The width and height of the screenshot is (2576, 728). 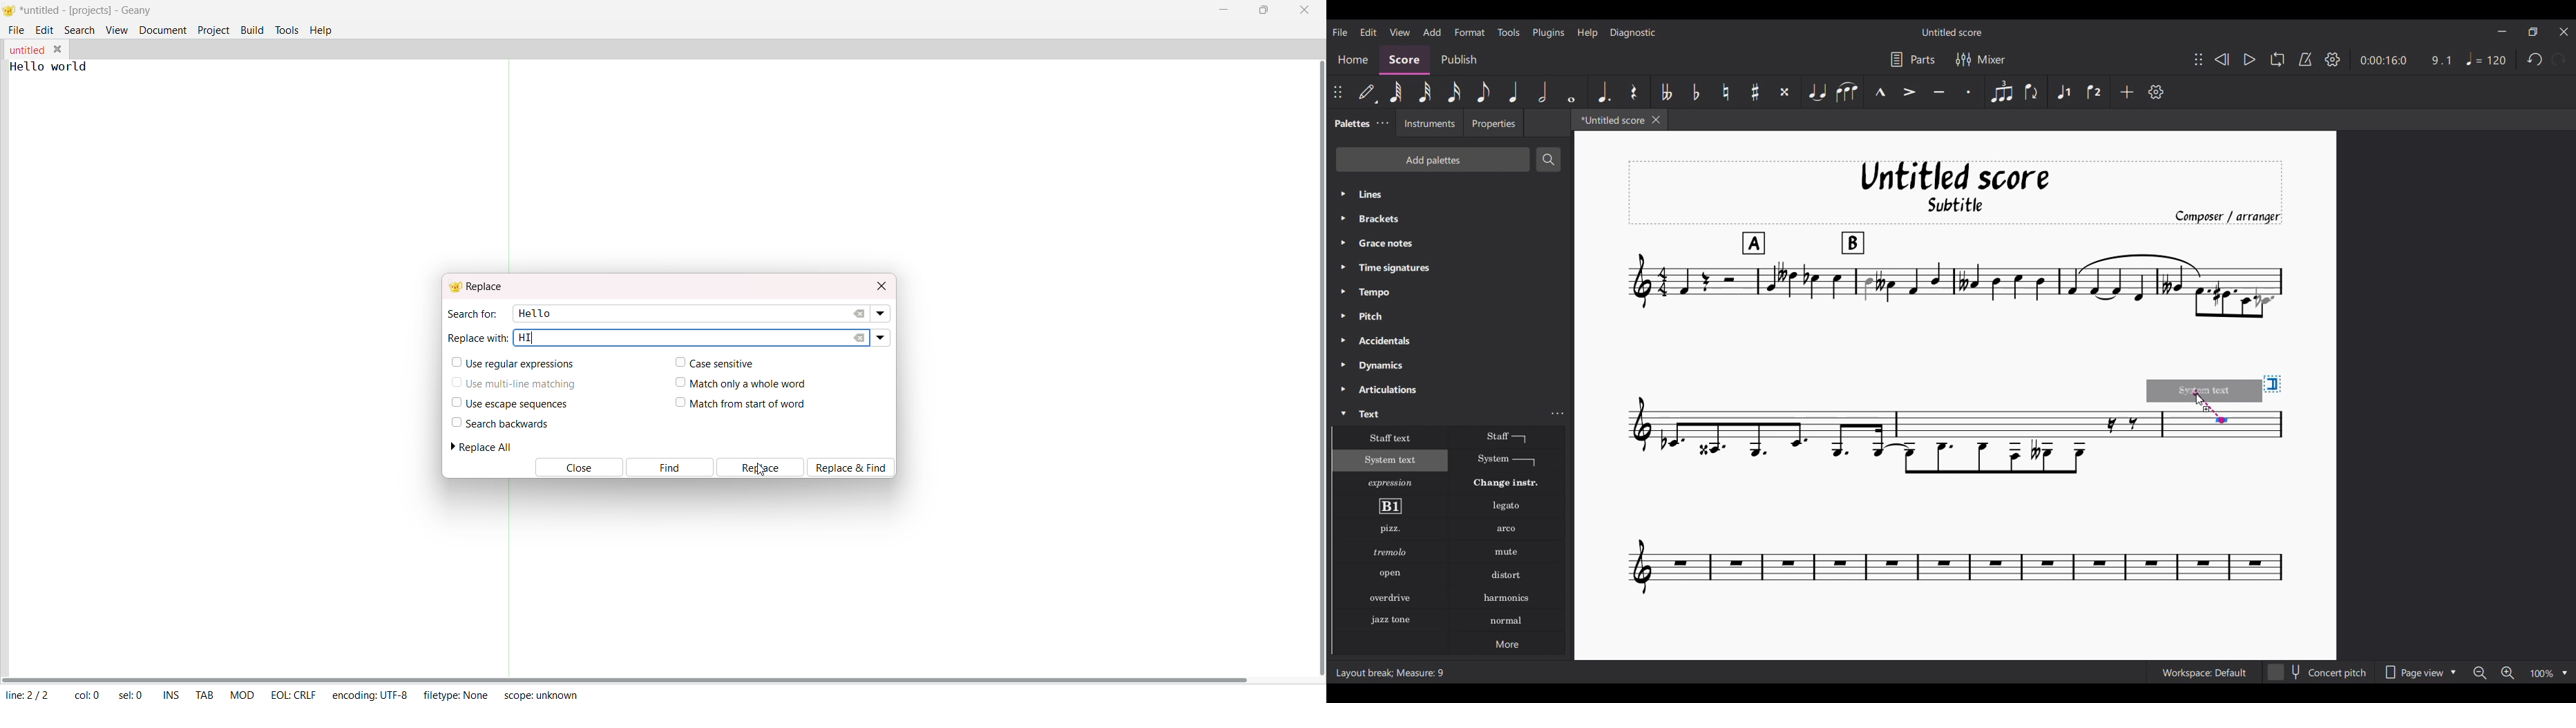 I want to click on Grace notes, so click(x=1450, y=243).